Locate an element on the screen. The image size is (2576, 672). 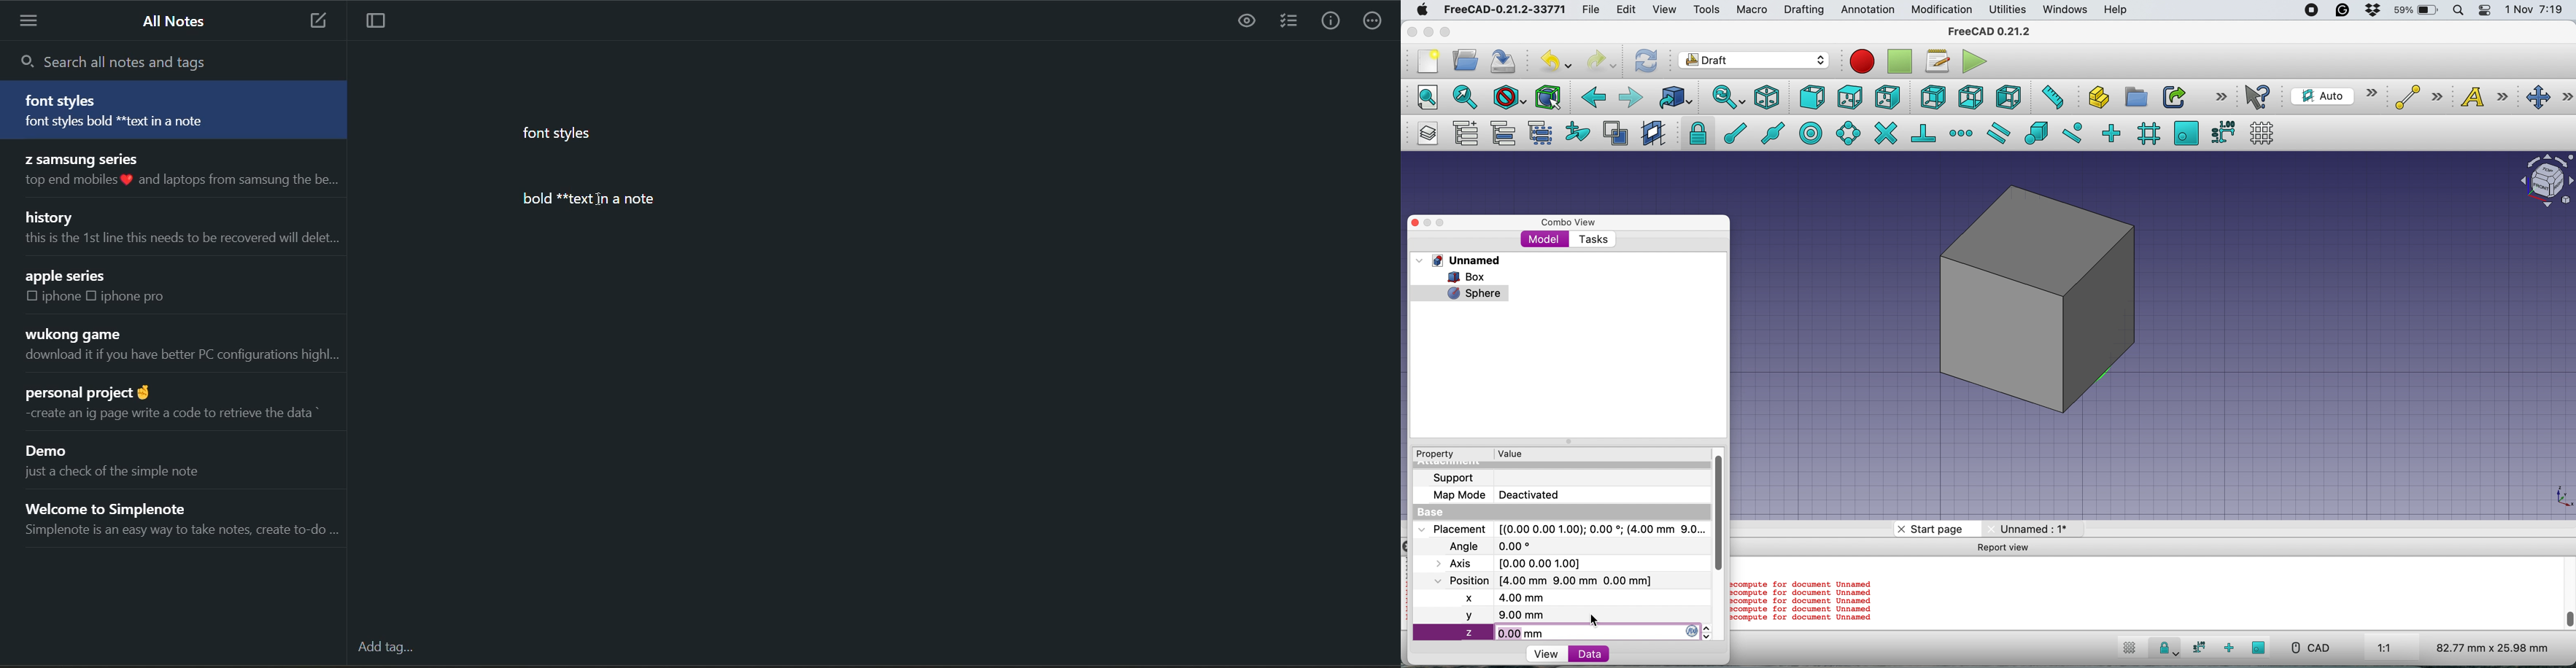
snap grid is located at coordinates (2147, 133).